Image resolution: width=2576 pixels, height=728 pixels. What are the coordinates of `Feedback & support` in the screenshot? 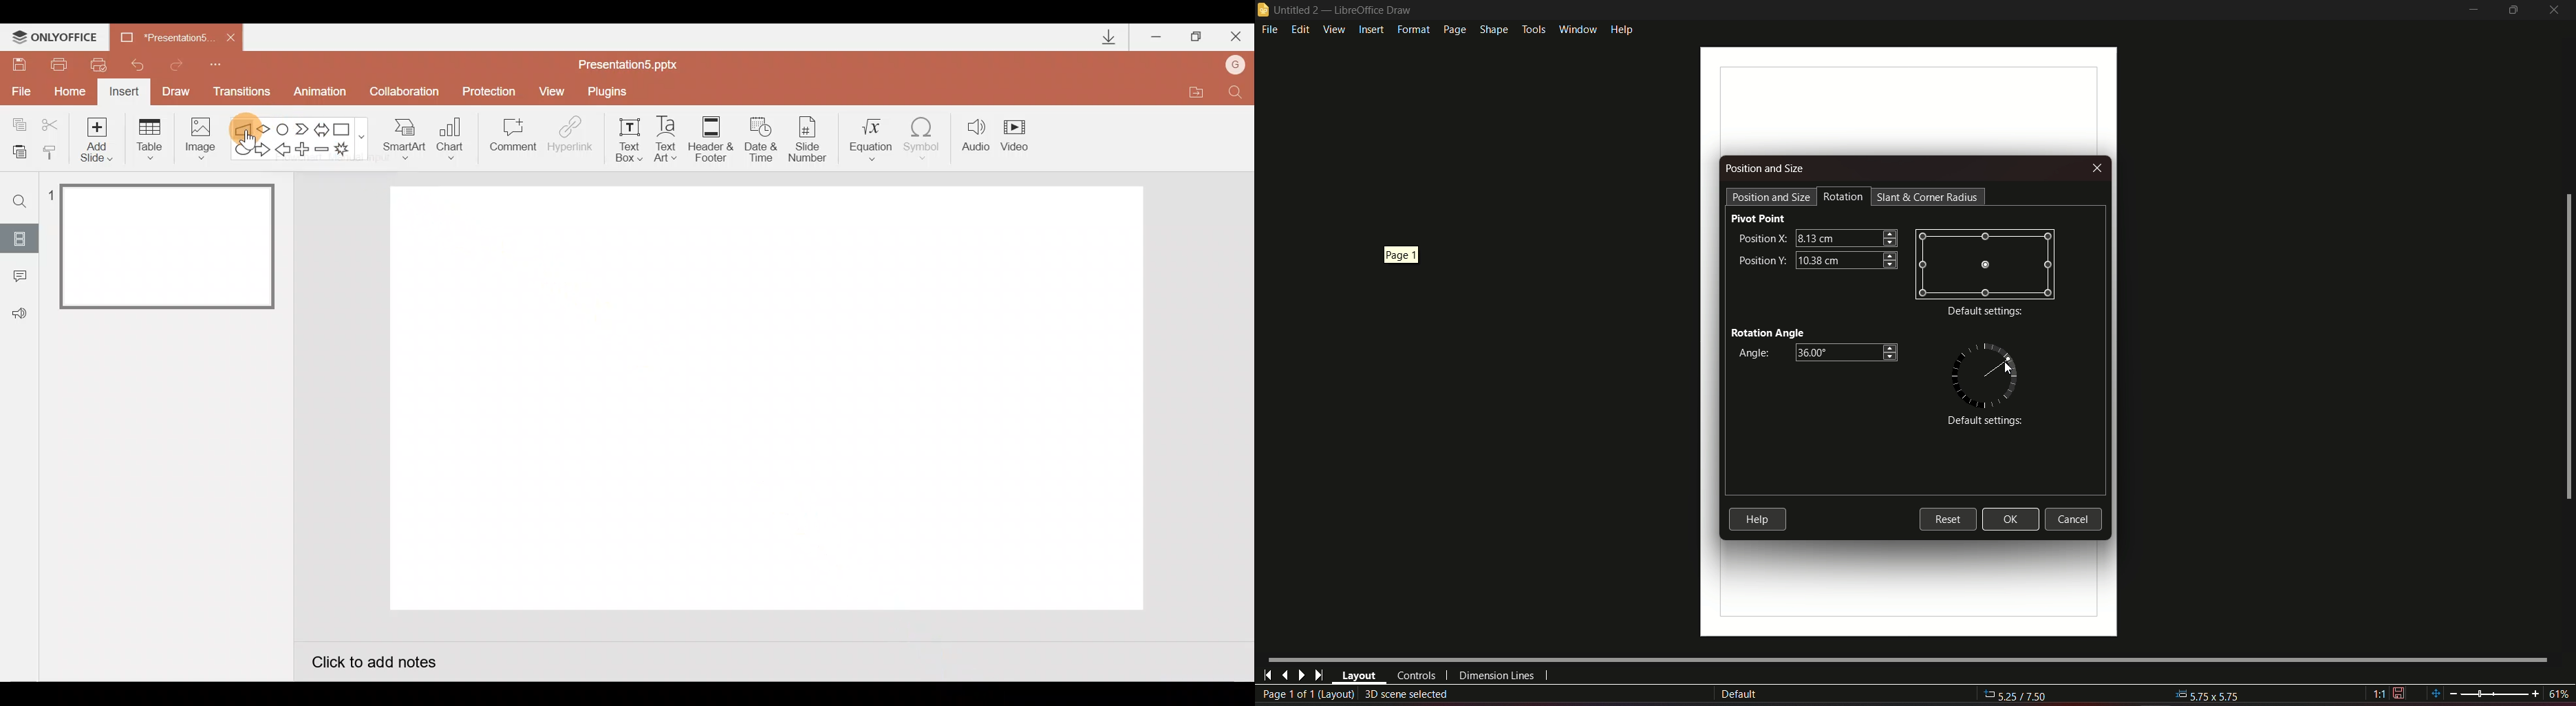 It's located at (20, 312).